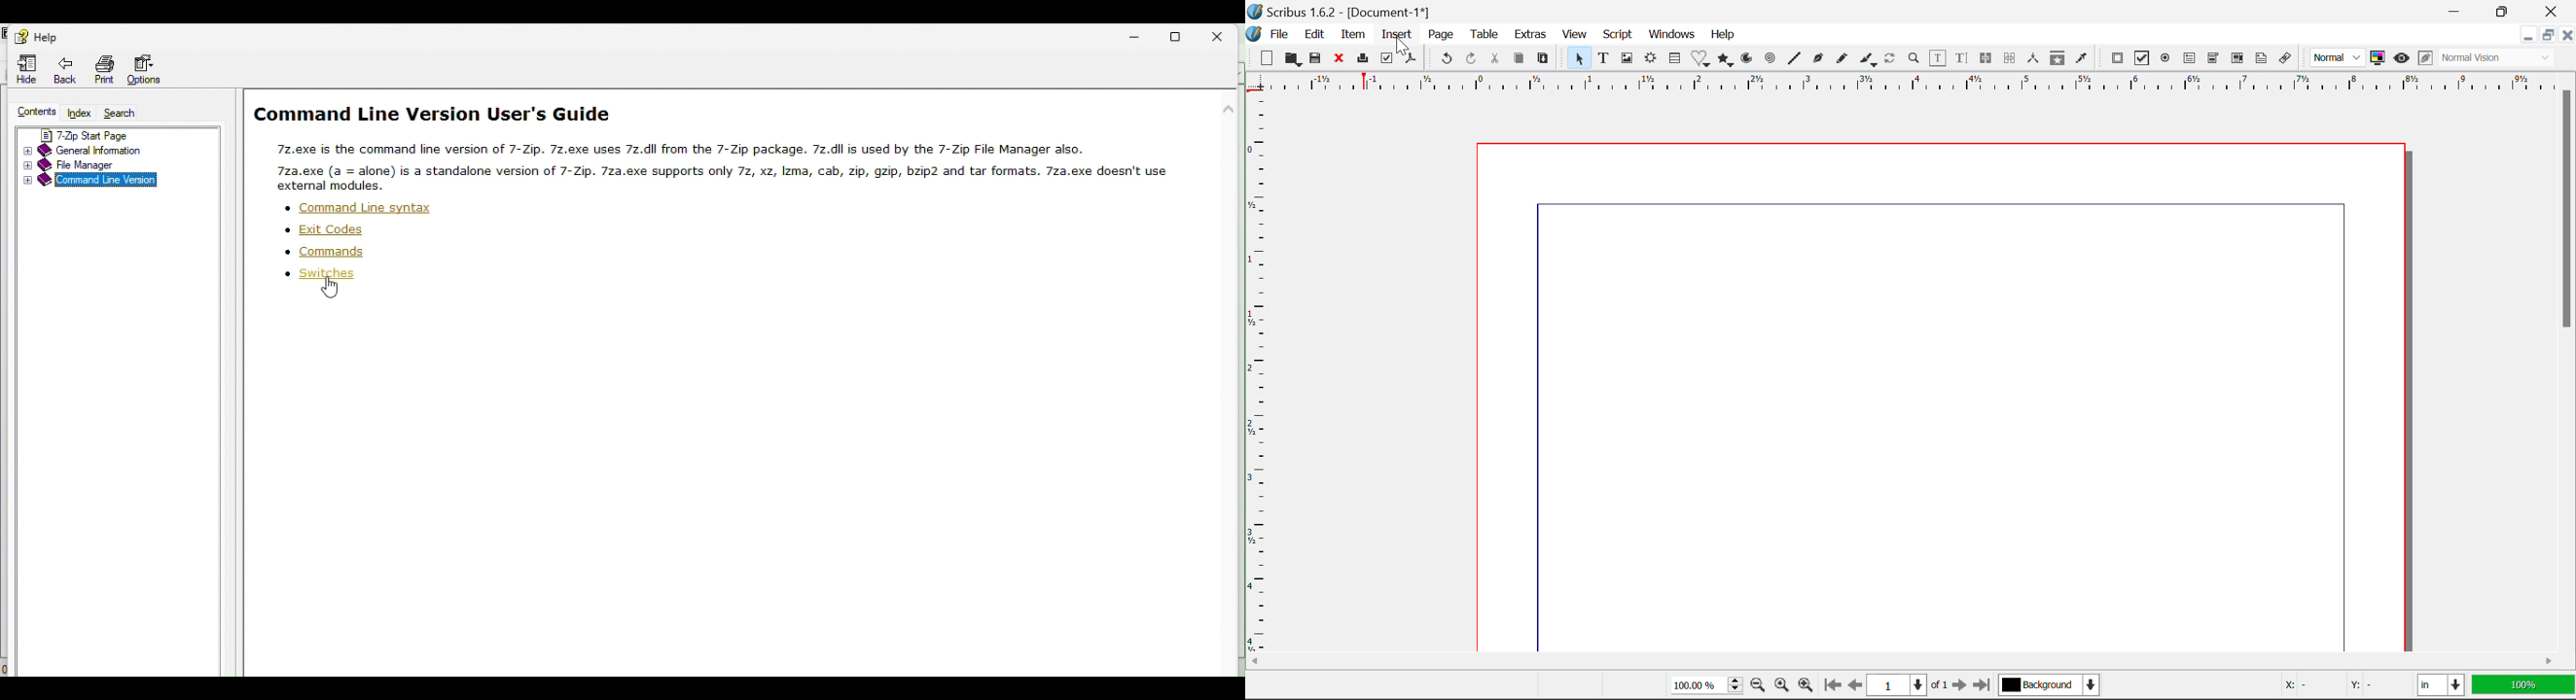  Describe the element at coordinates (1672, 35) in the screenshot. I see `Windows` at that location.